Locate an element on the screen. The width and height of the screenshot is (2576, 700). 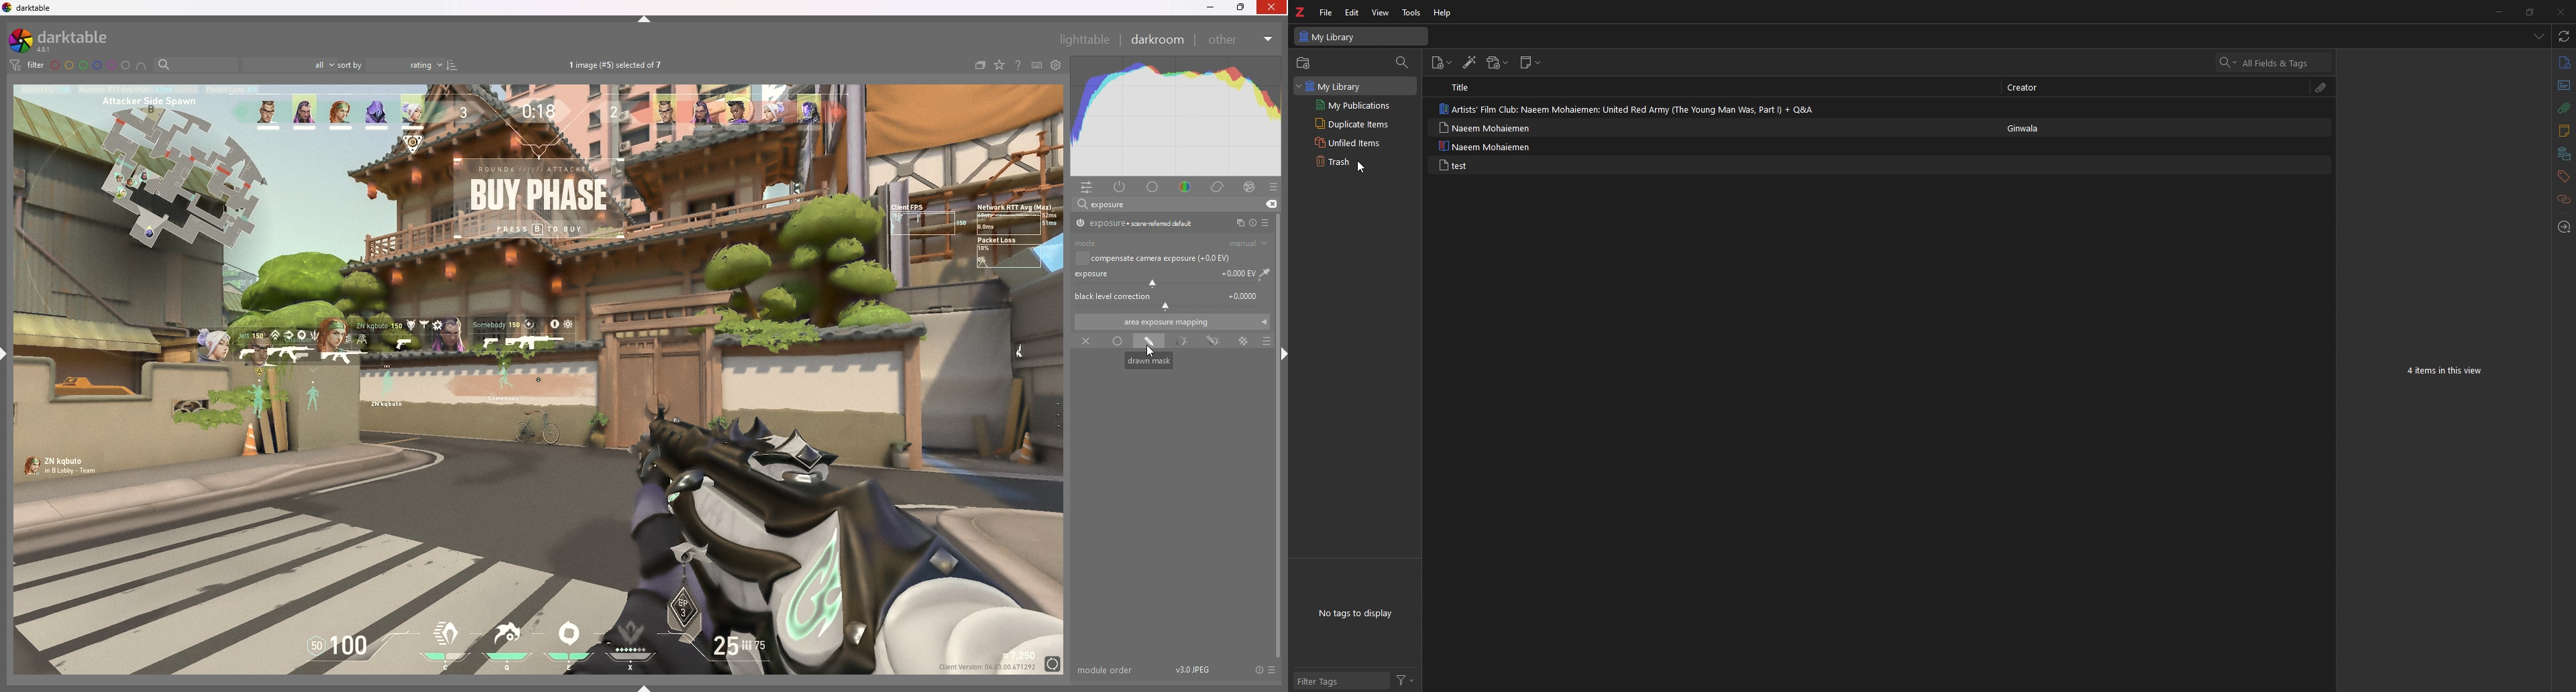
reset is located at coordinates (1252, 223).